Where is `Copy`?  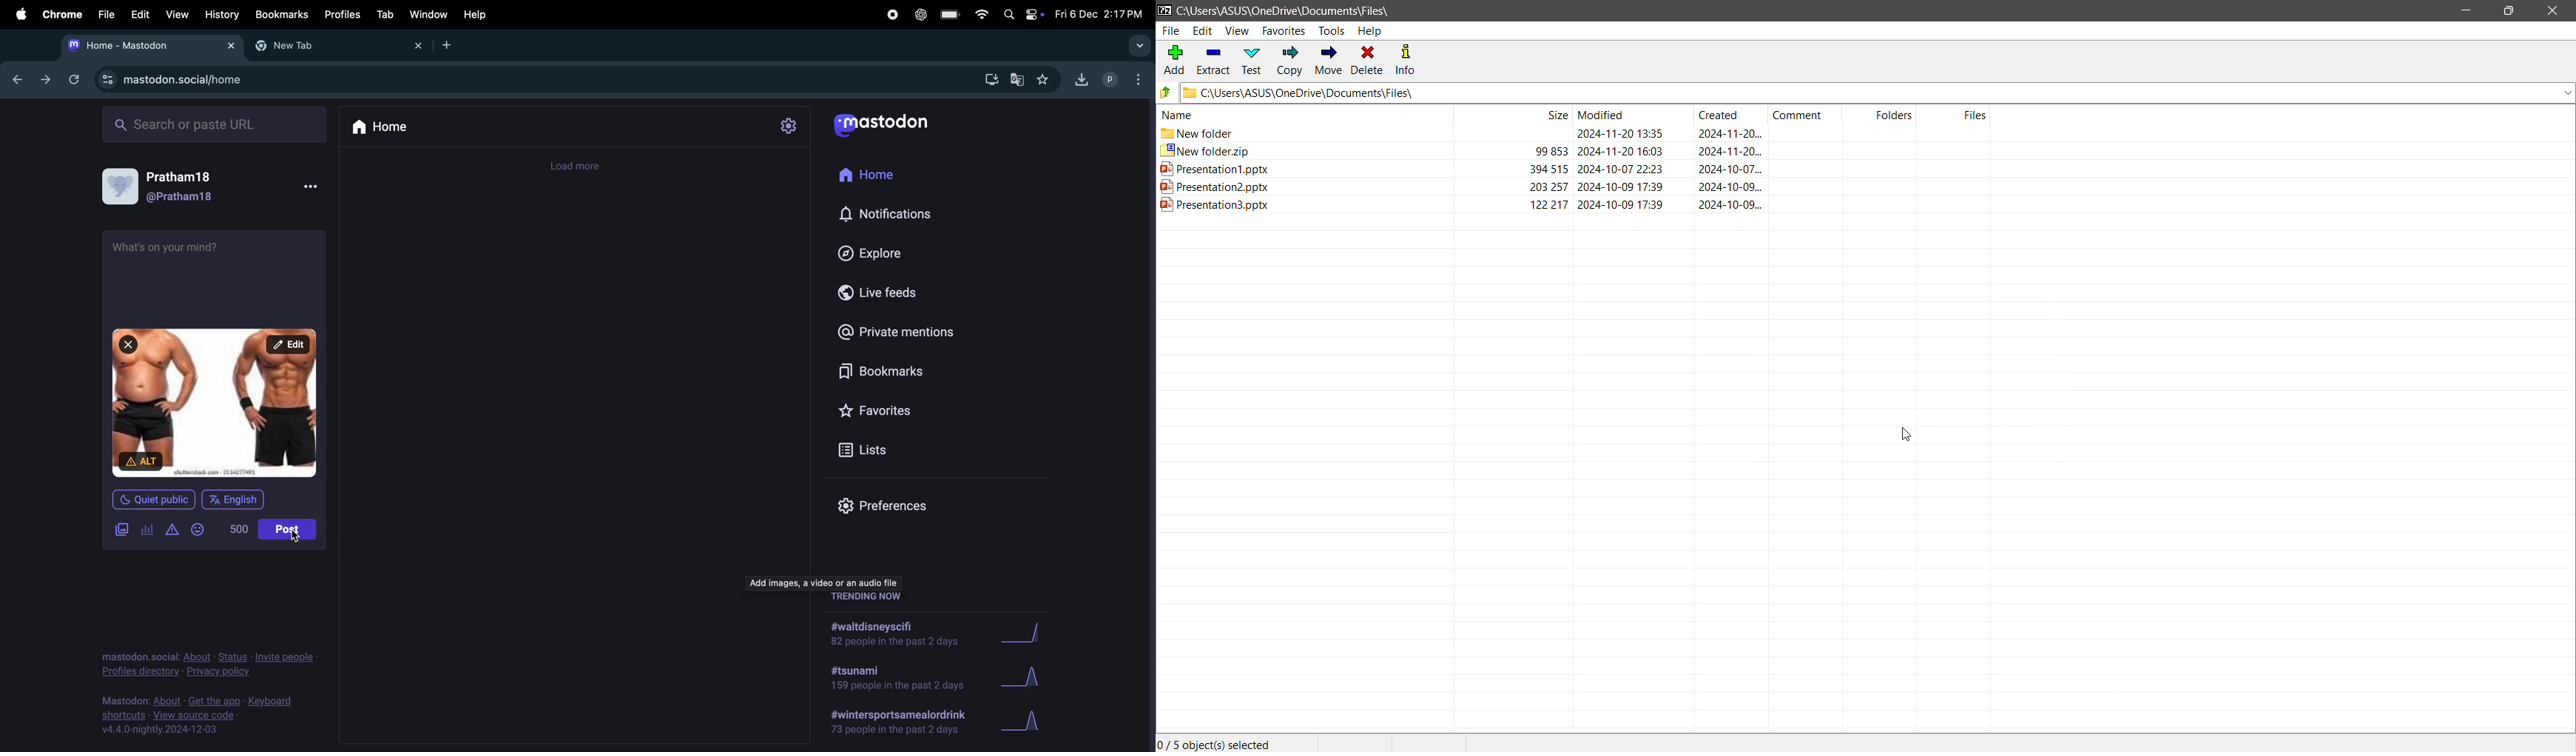 Copy is located at coordinates (1291, 61).